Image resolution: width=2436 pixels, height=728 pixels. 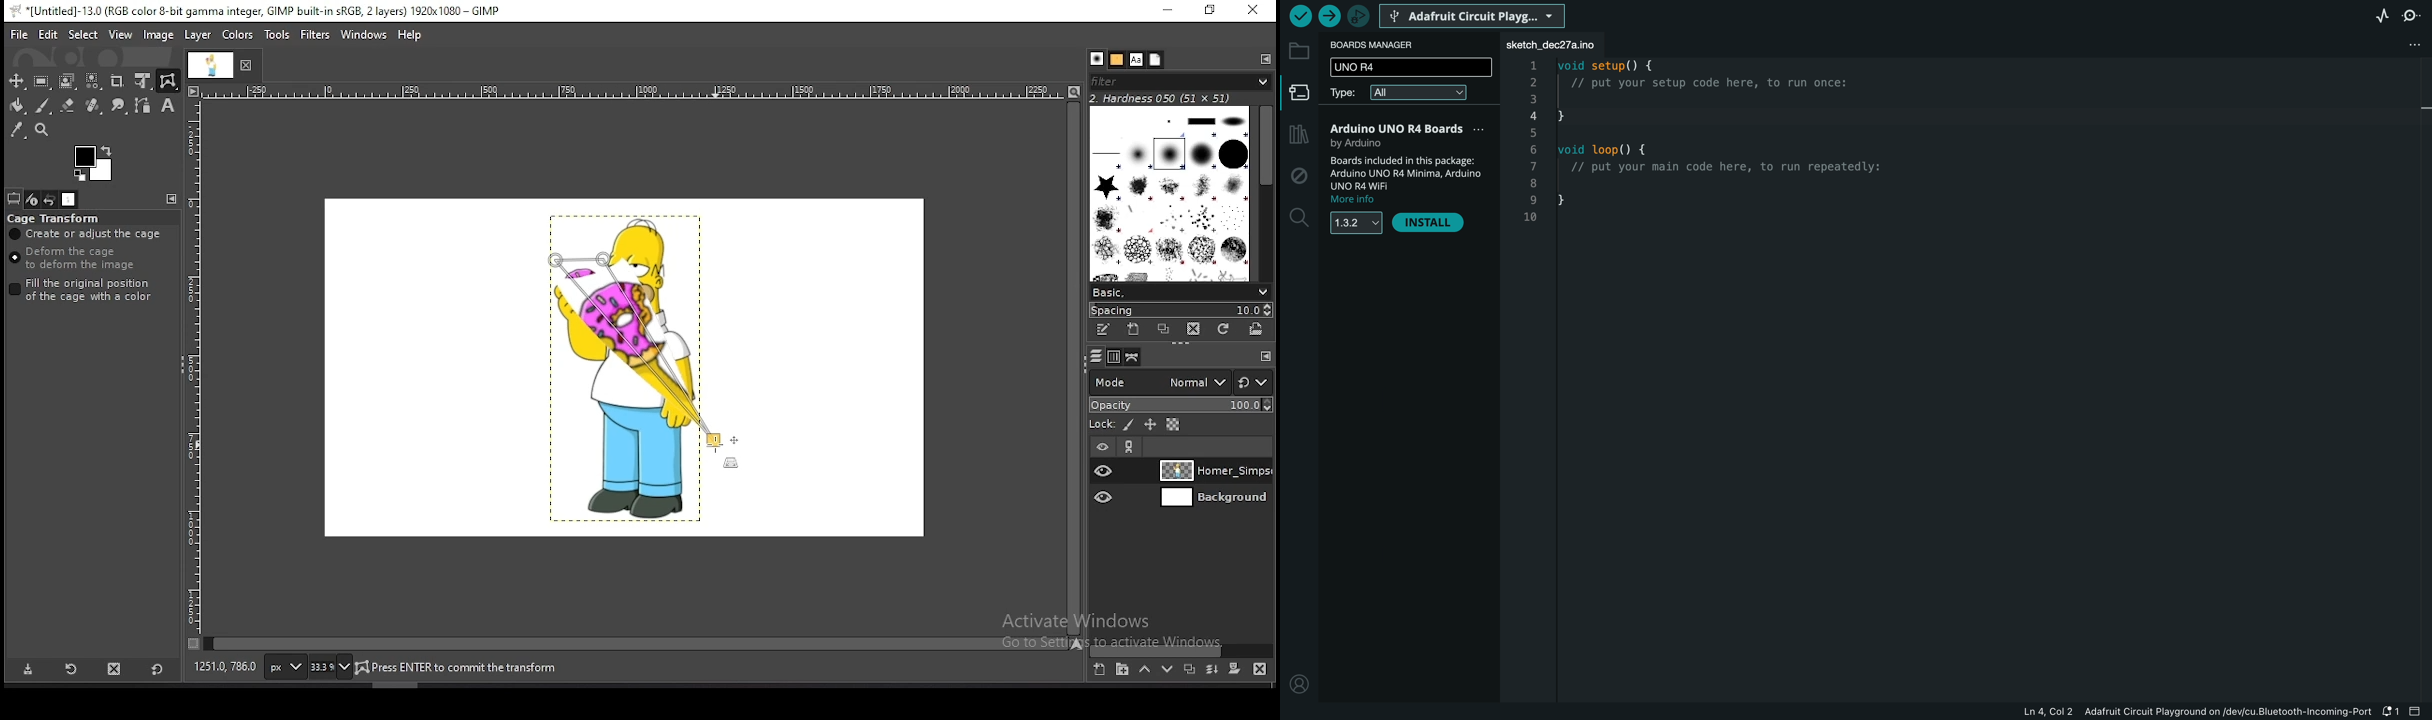 I want to click on lock, so click(x=1100, y=425).